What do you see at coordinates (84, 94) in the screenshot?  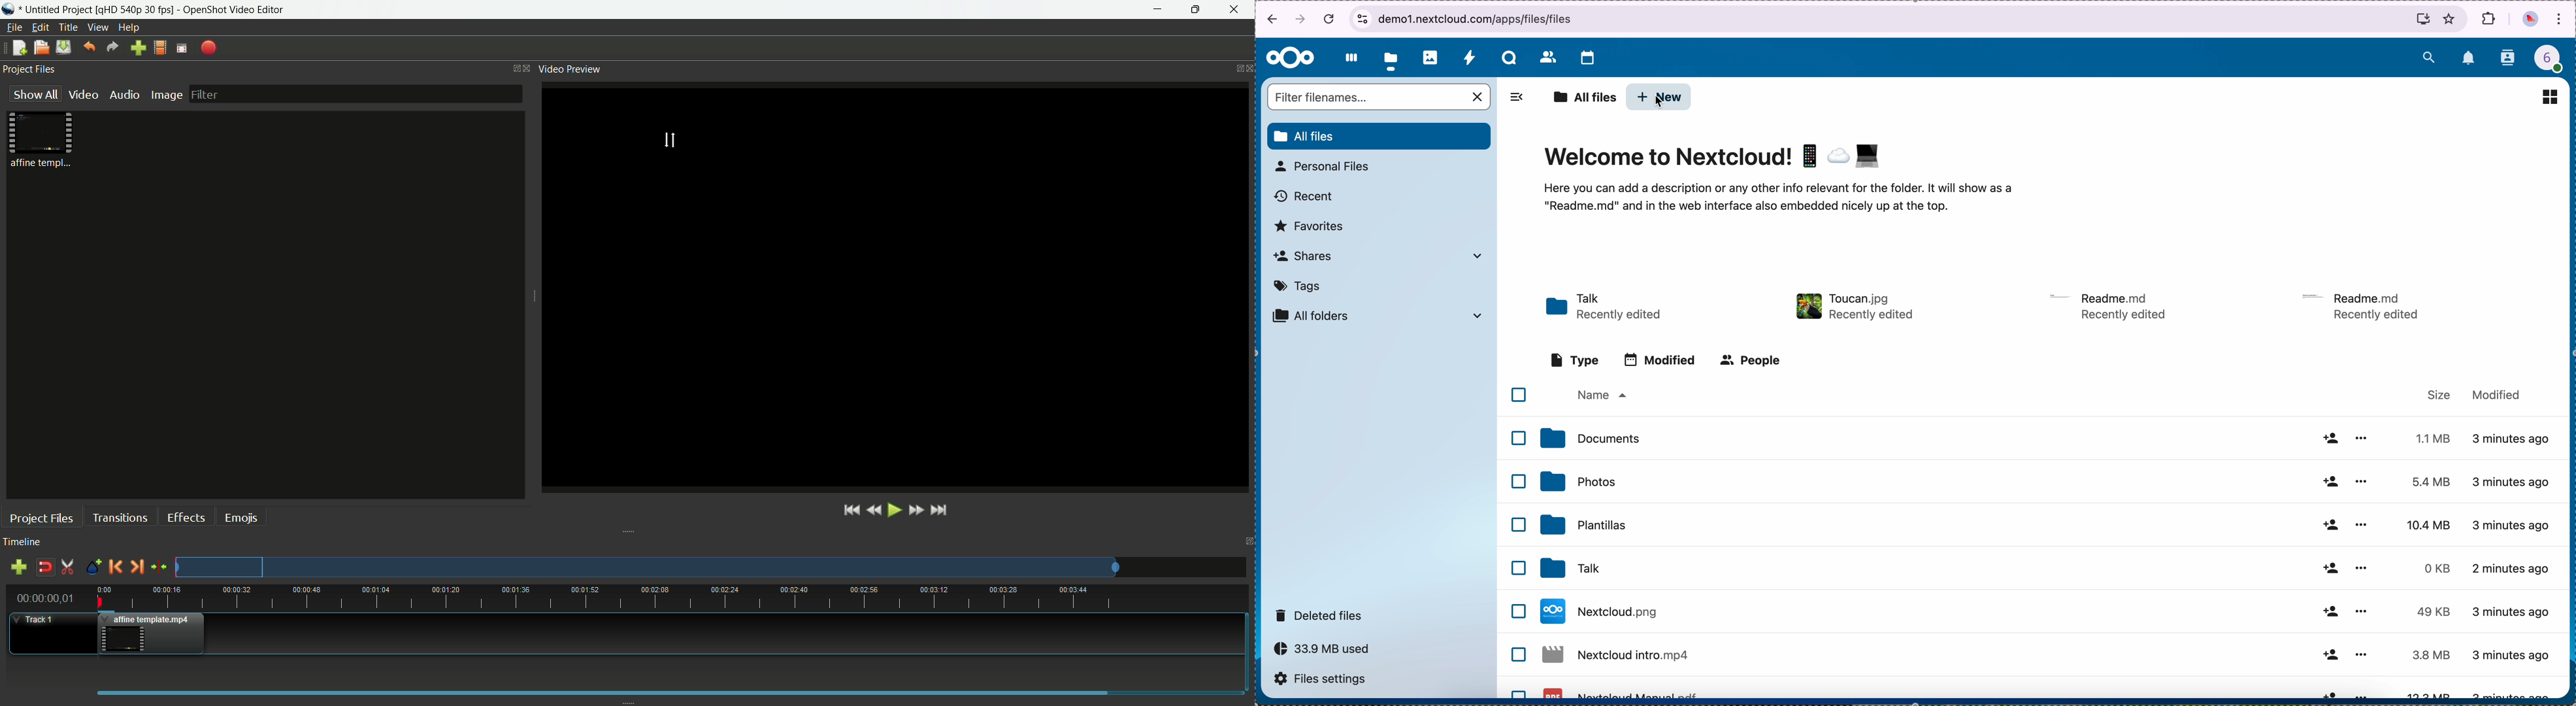 I see `video` at bounding box center [84, 94].